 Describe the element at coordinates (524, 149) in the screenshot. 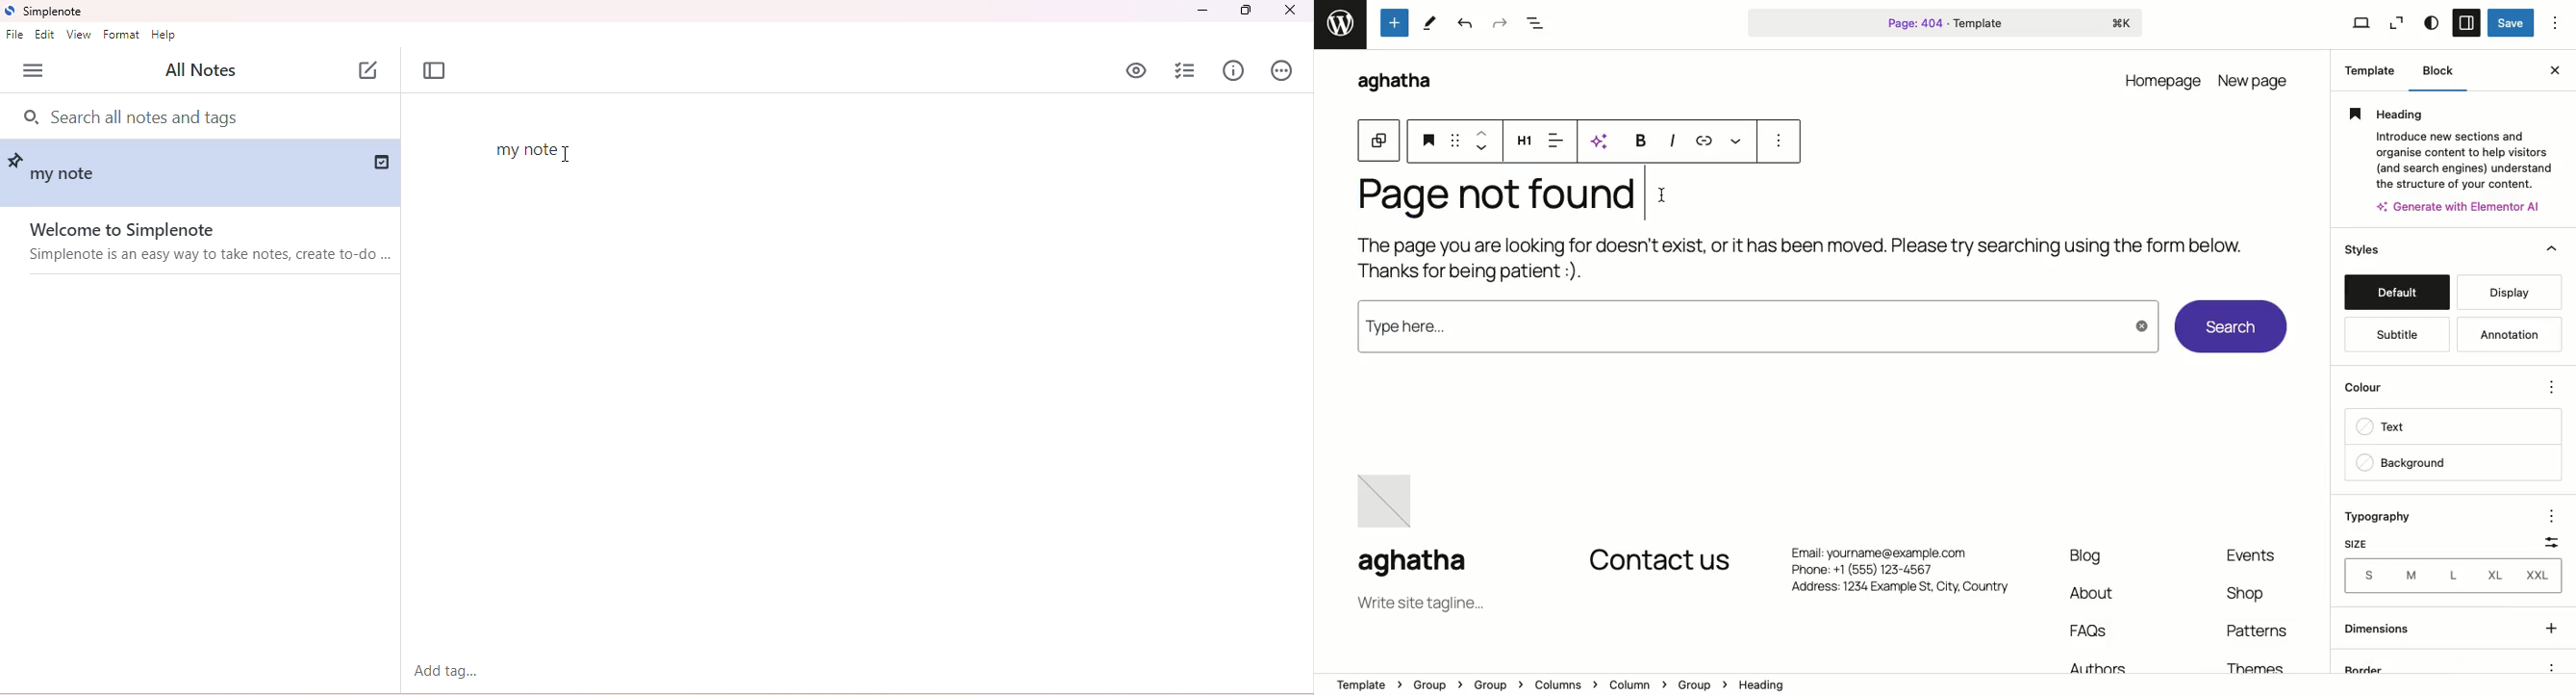

I see `note text` at that location.